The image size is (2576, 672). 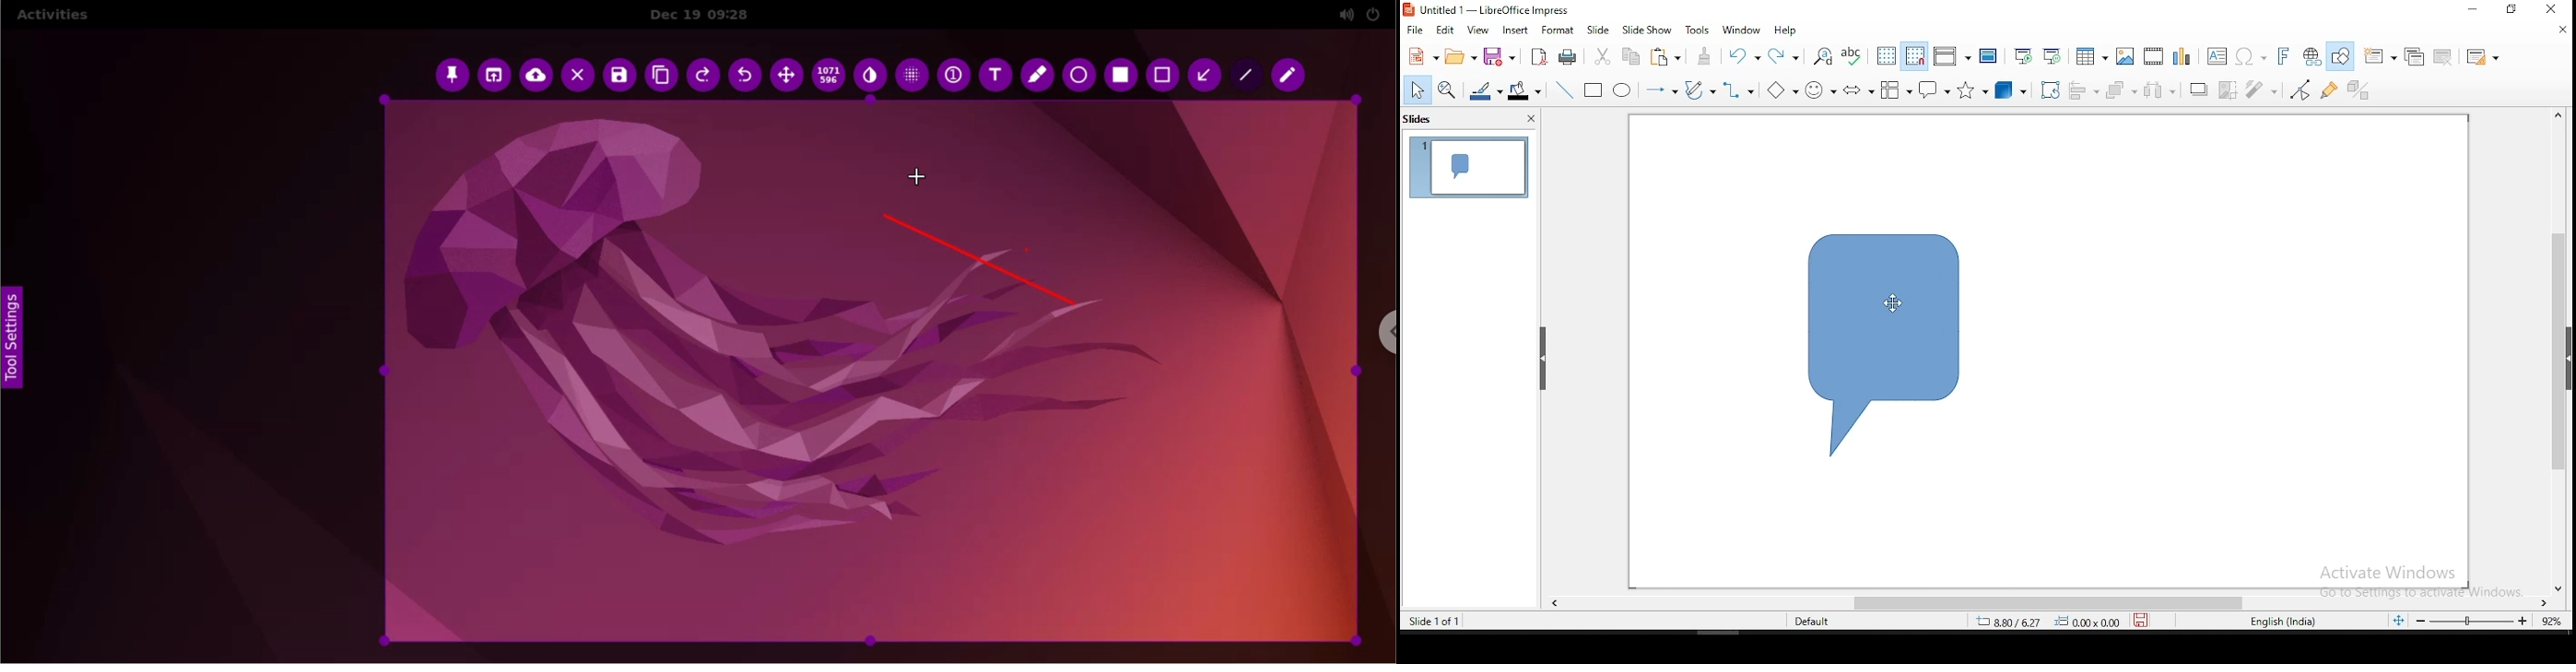 I want to click on master slide, so click(x=1989, y=57).